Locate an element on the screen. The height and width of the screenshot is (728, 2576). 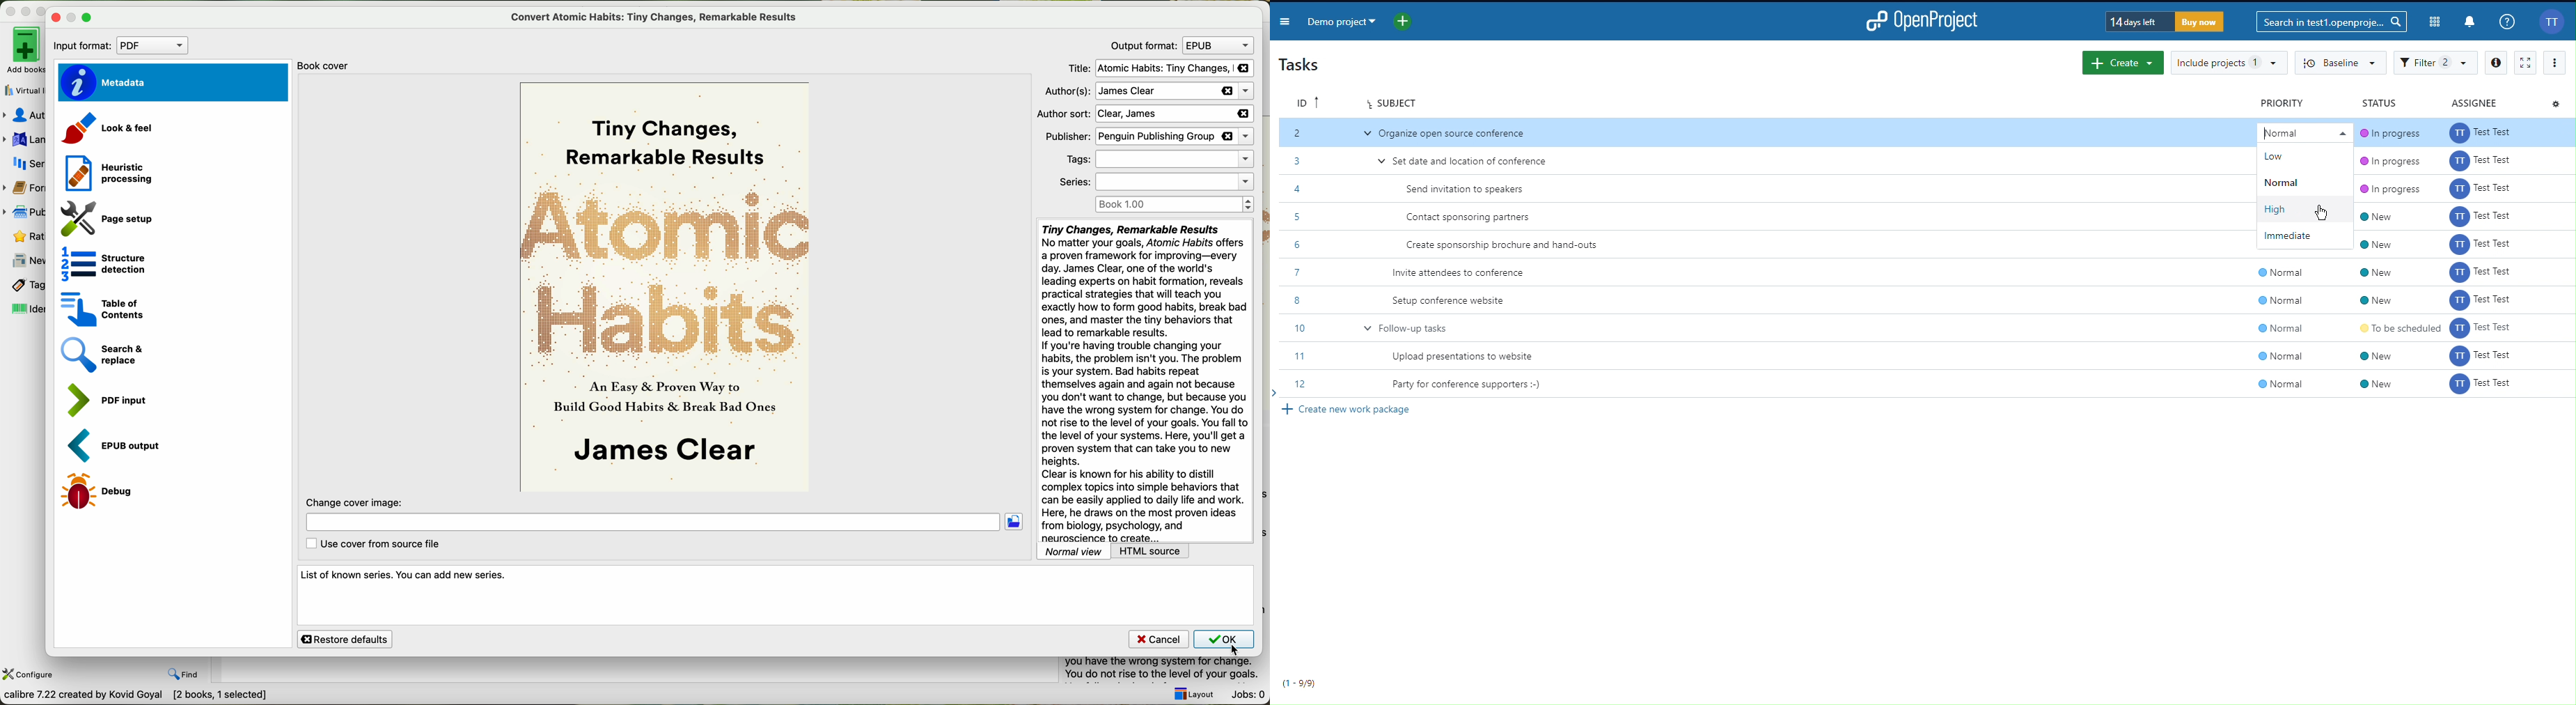
rating is located at coordinates (22, 236).